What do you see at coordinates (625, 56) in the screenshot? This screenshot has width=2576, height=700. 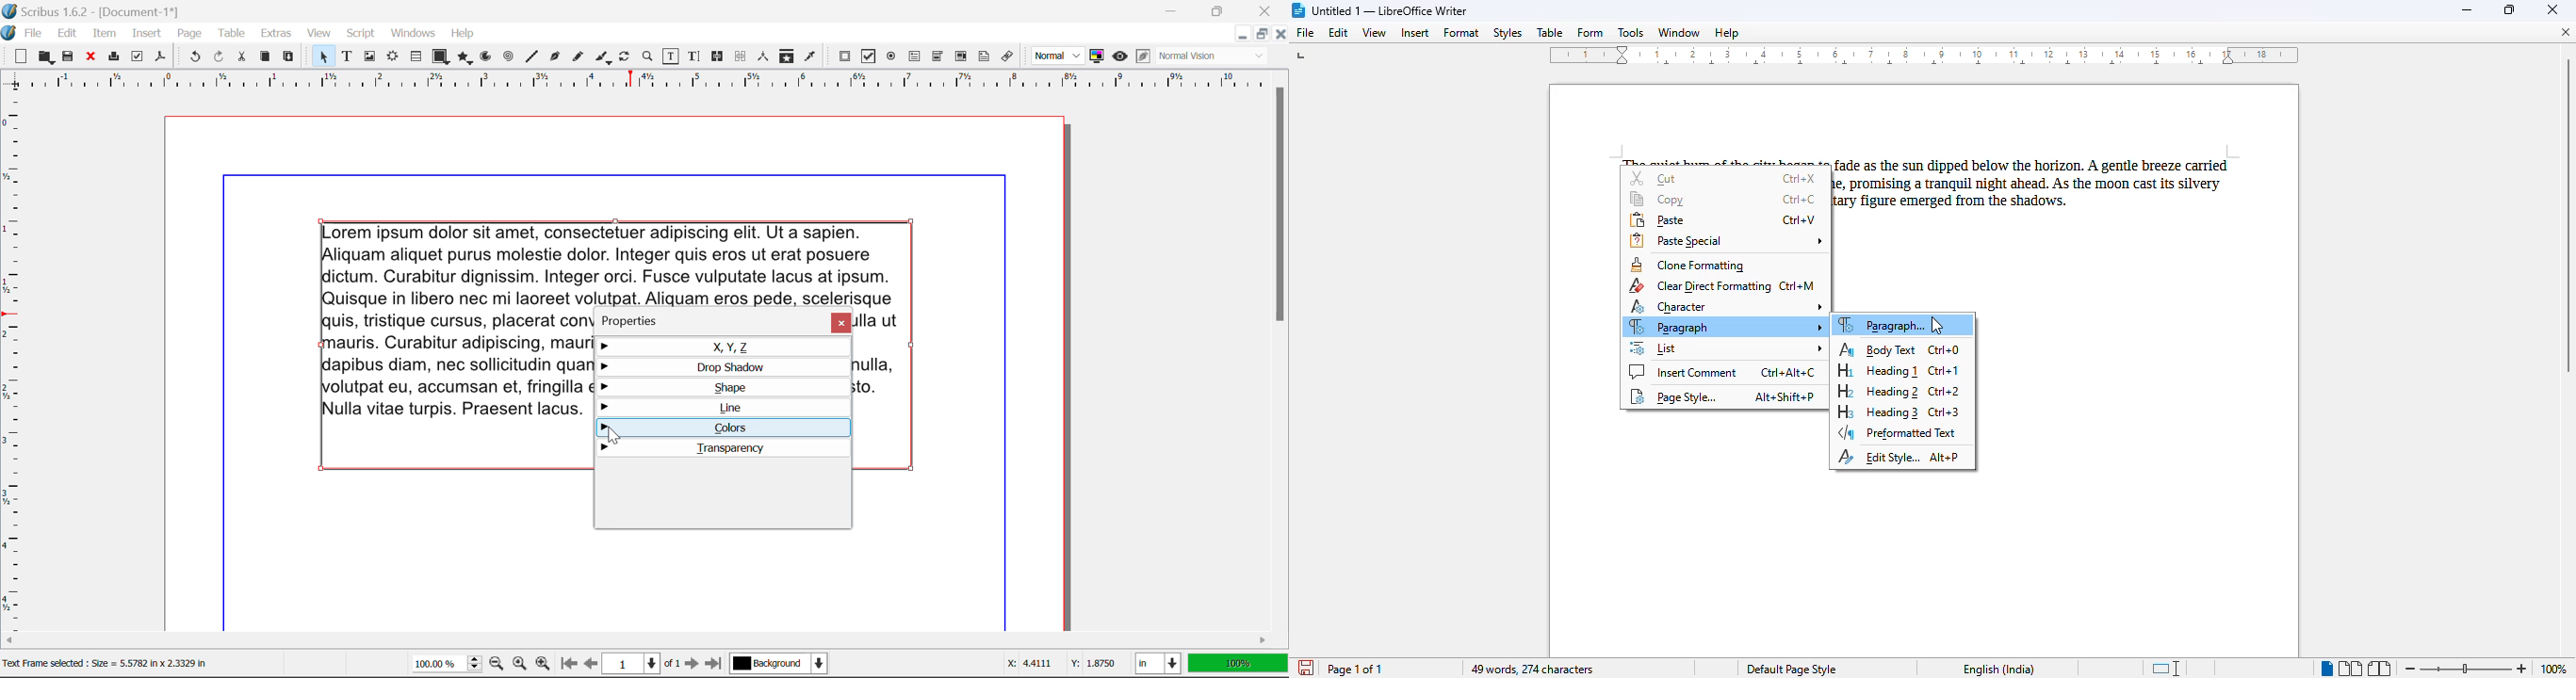 I see `Rotate` at bounding box center [625, 56].